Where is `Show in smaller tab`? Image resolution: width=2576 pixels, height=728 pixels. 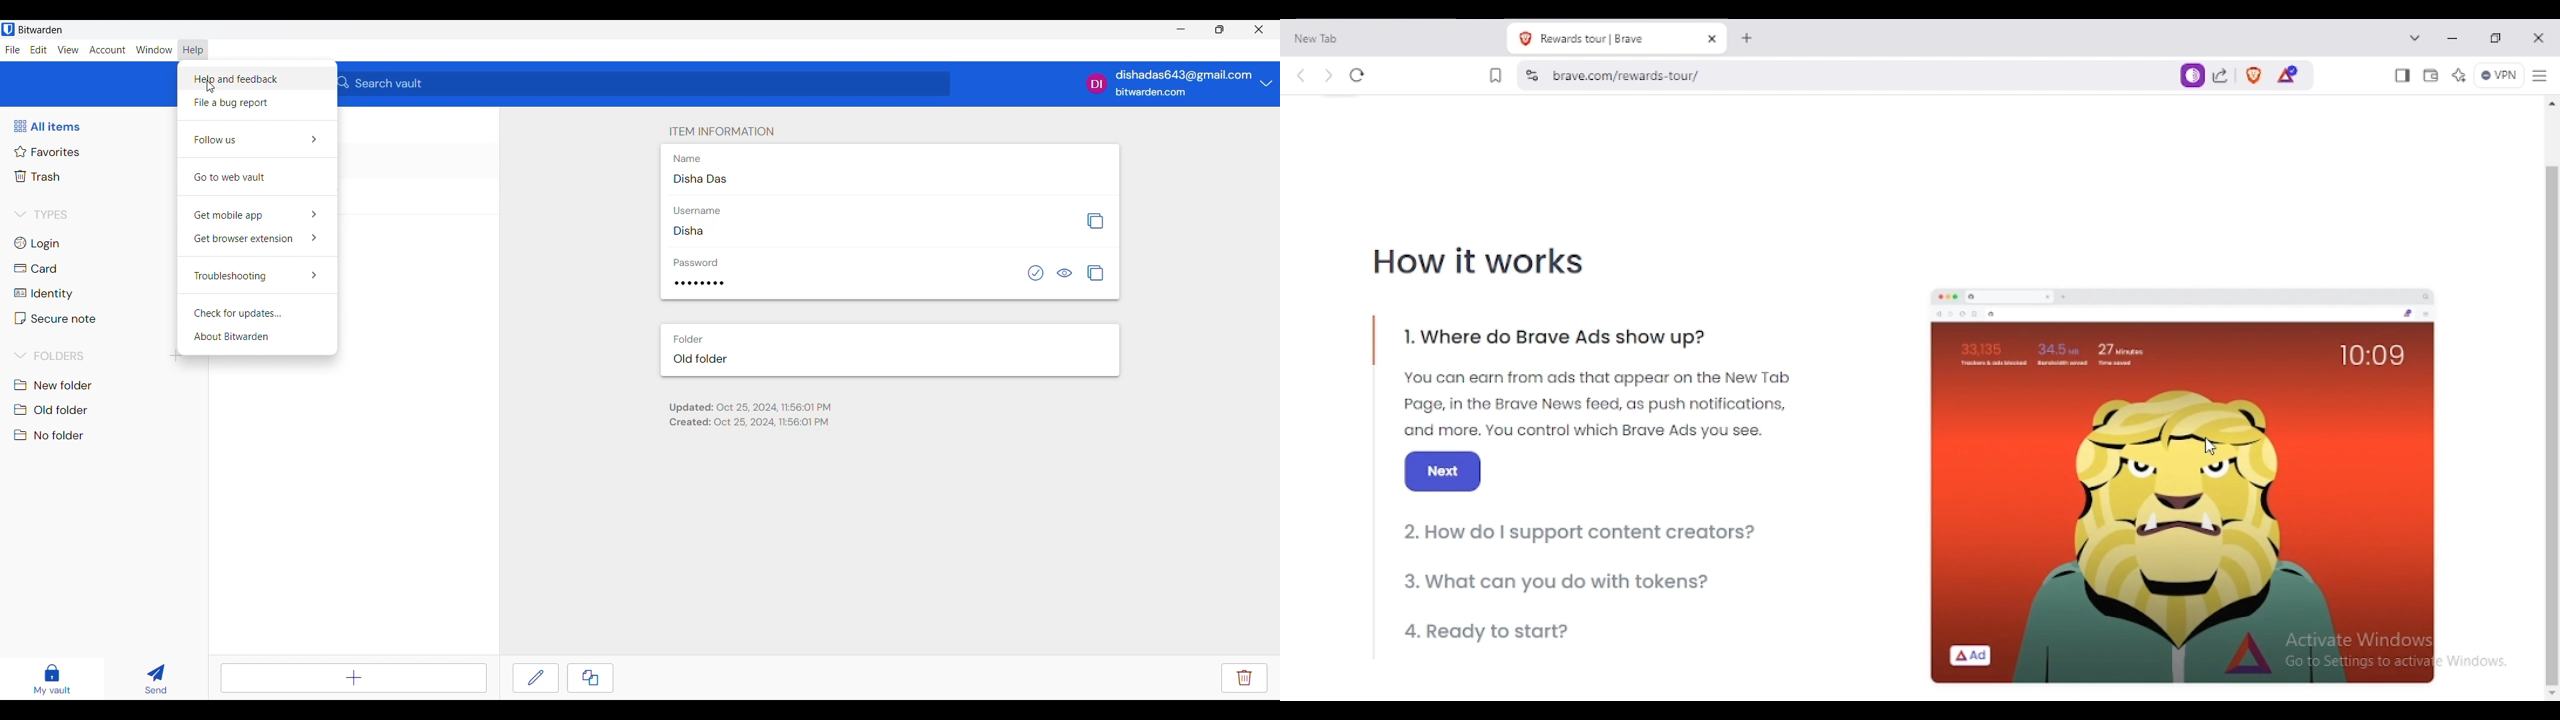 Show in smaller tab is located at coordinates (1219, 29).